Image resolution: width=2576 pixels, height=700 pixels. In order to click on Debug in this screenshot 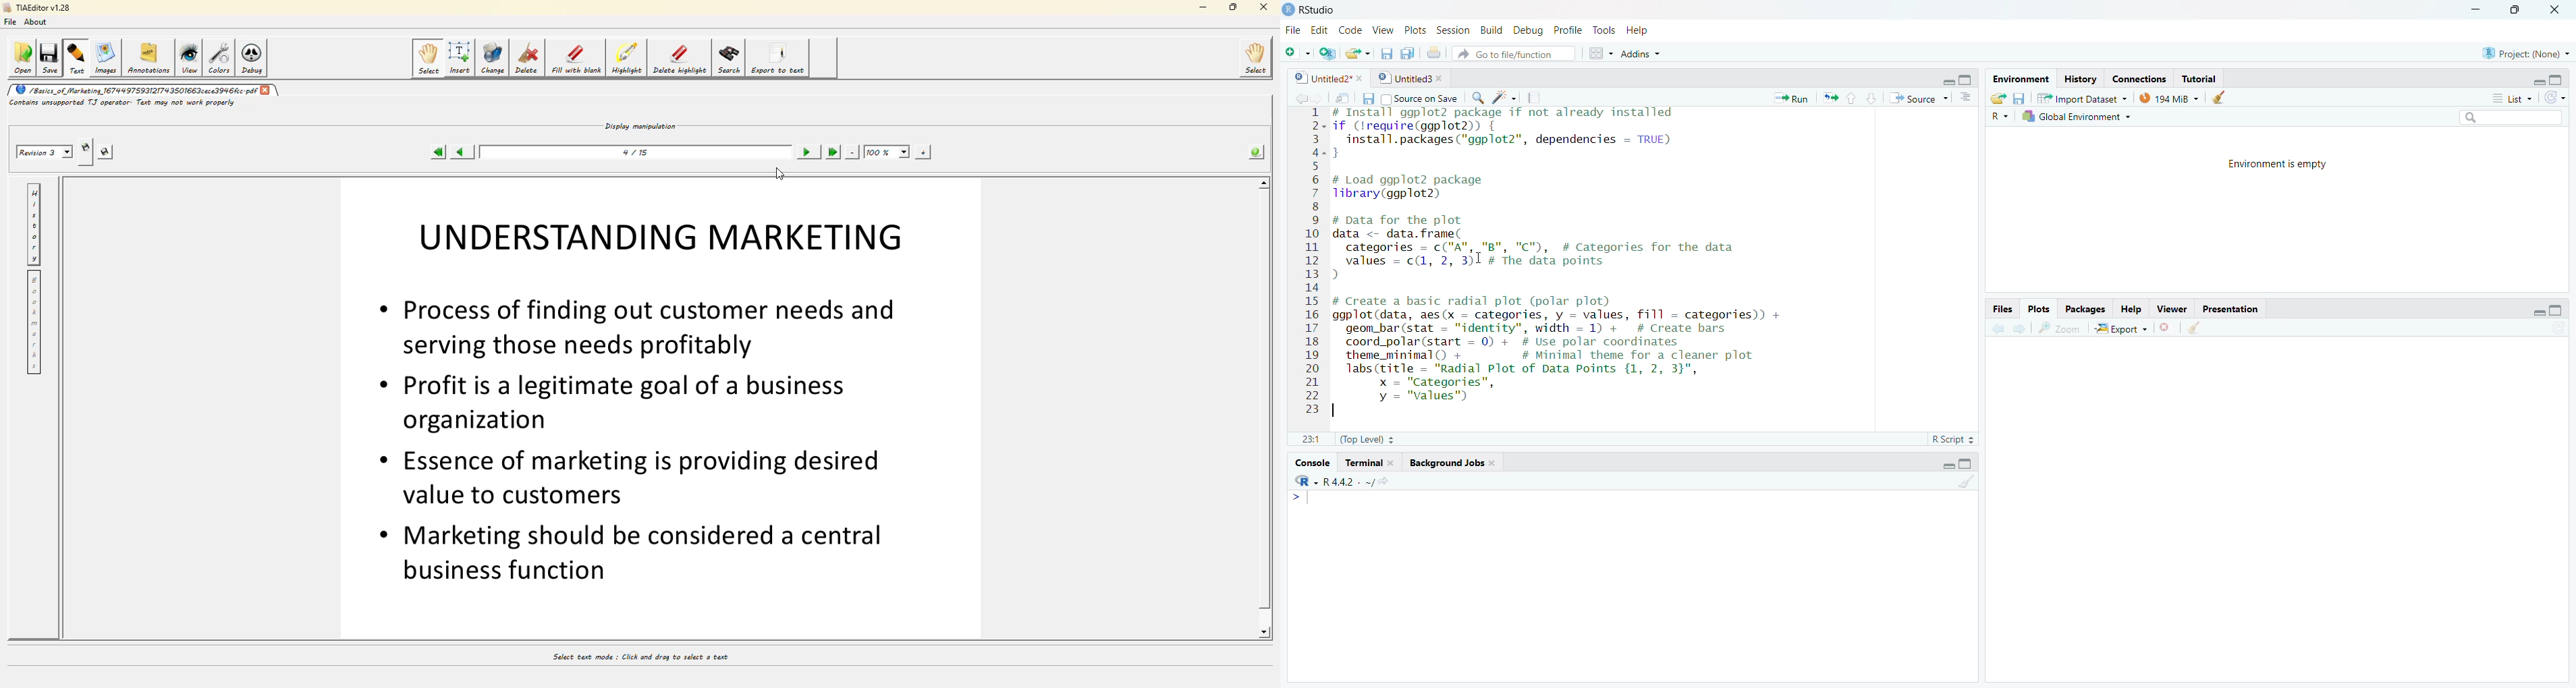, I will do `click(1527, 31)`.